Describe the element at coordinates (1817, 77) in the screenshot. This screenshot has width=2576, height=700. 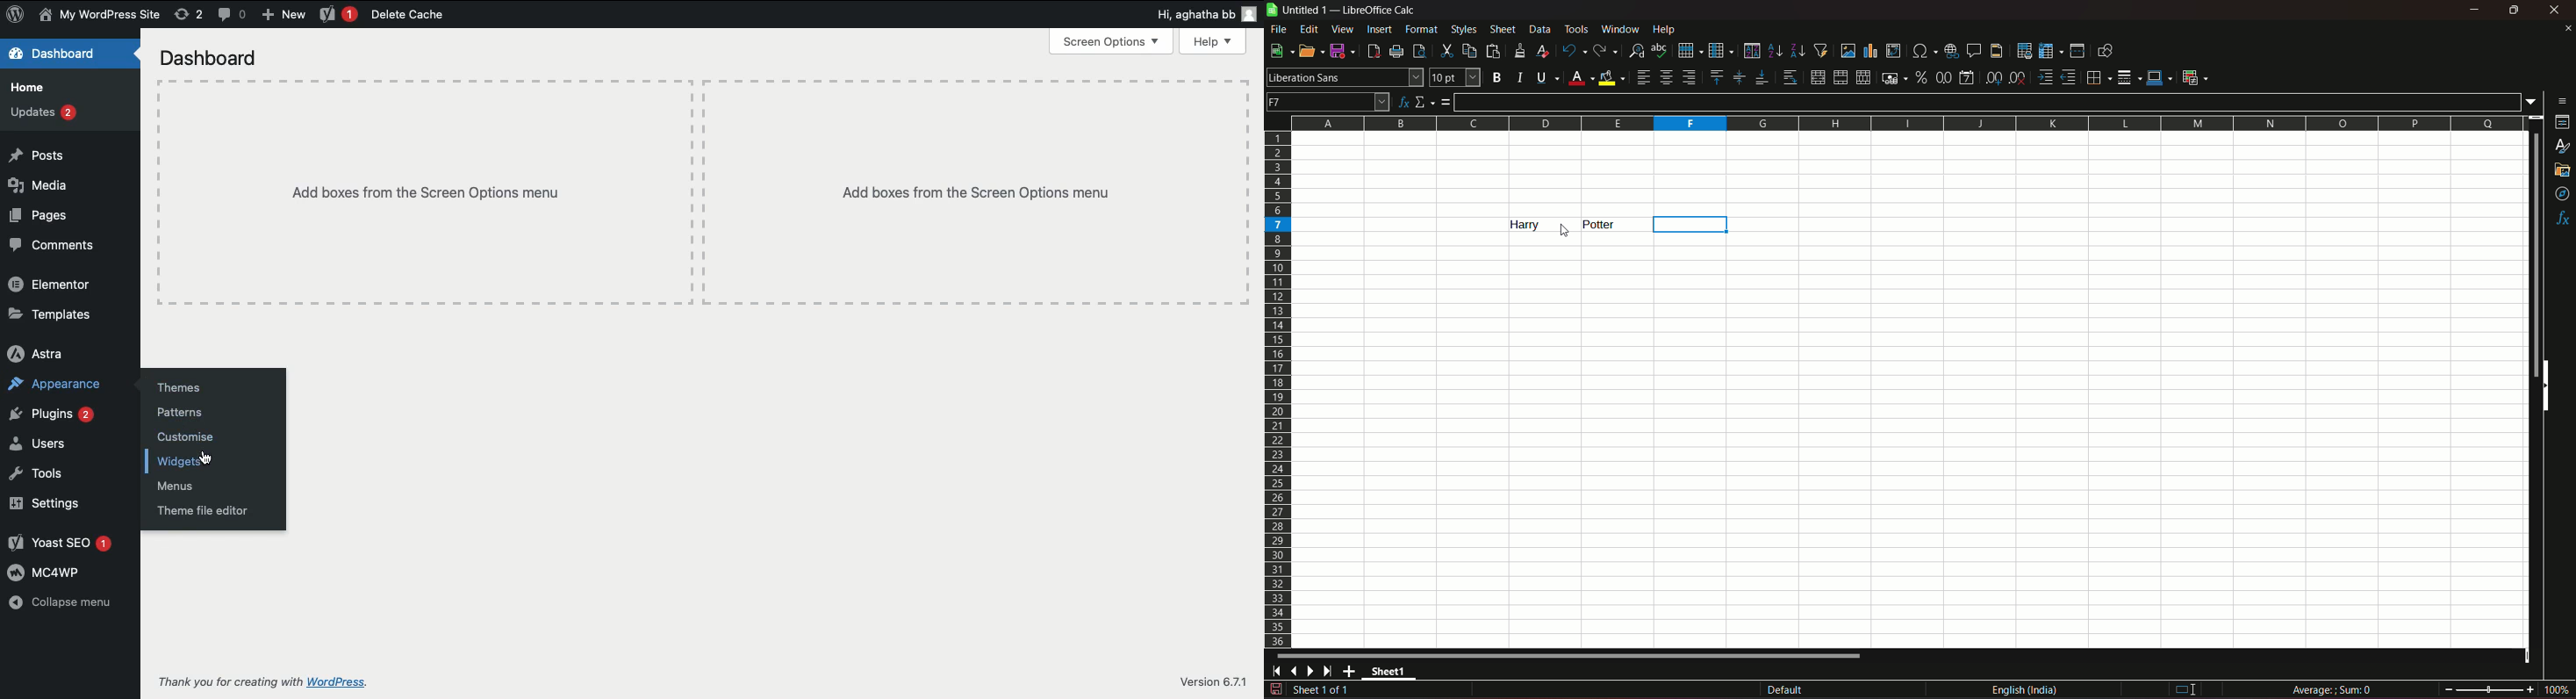
I see `merge and center` at that location.